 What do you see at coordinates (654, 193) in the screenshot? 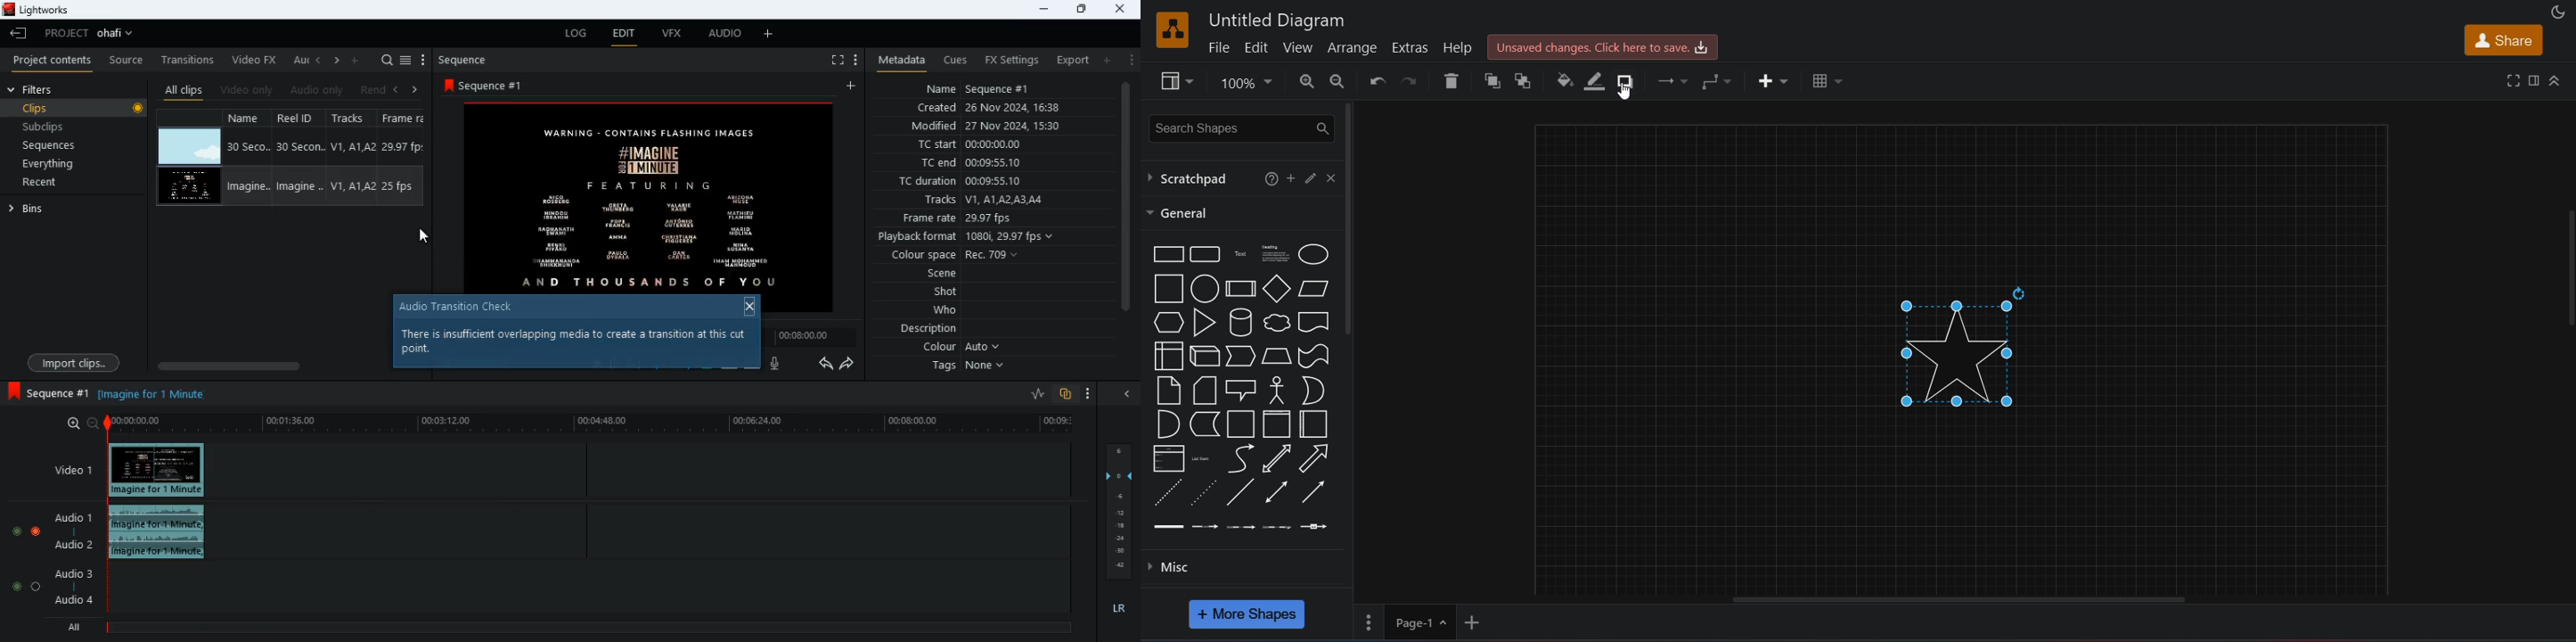
I see `image` at bounding box center [654, 193].